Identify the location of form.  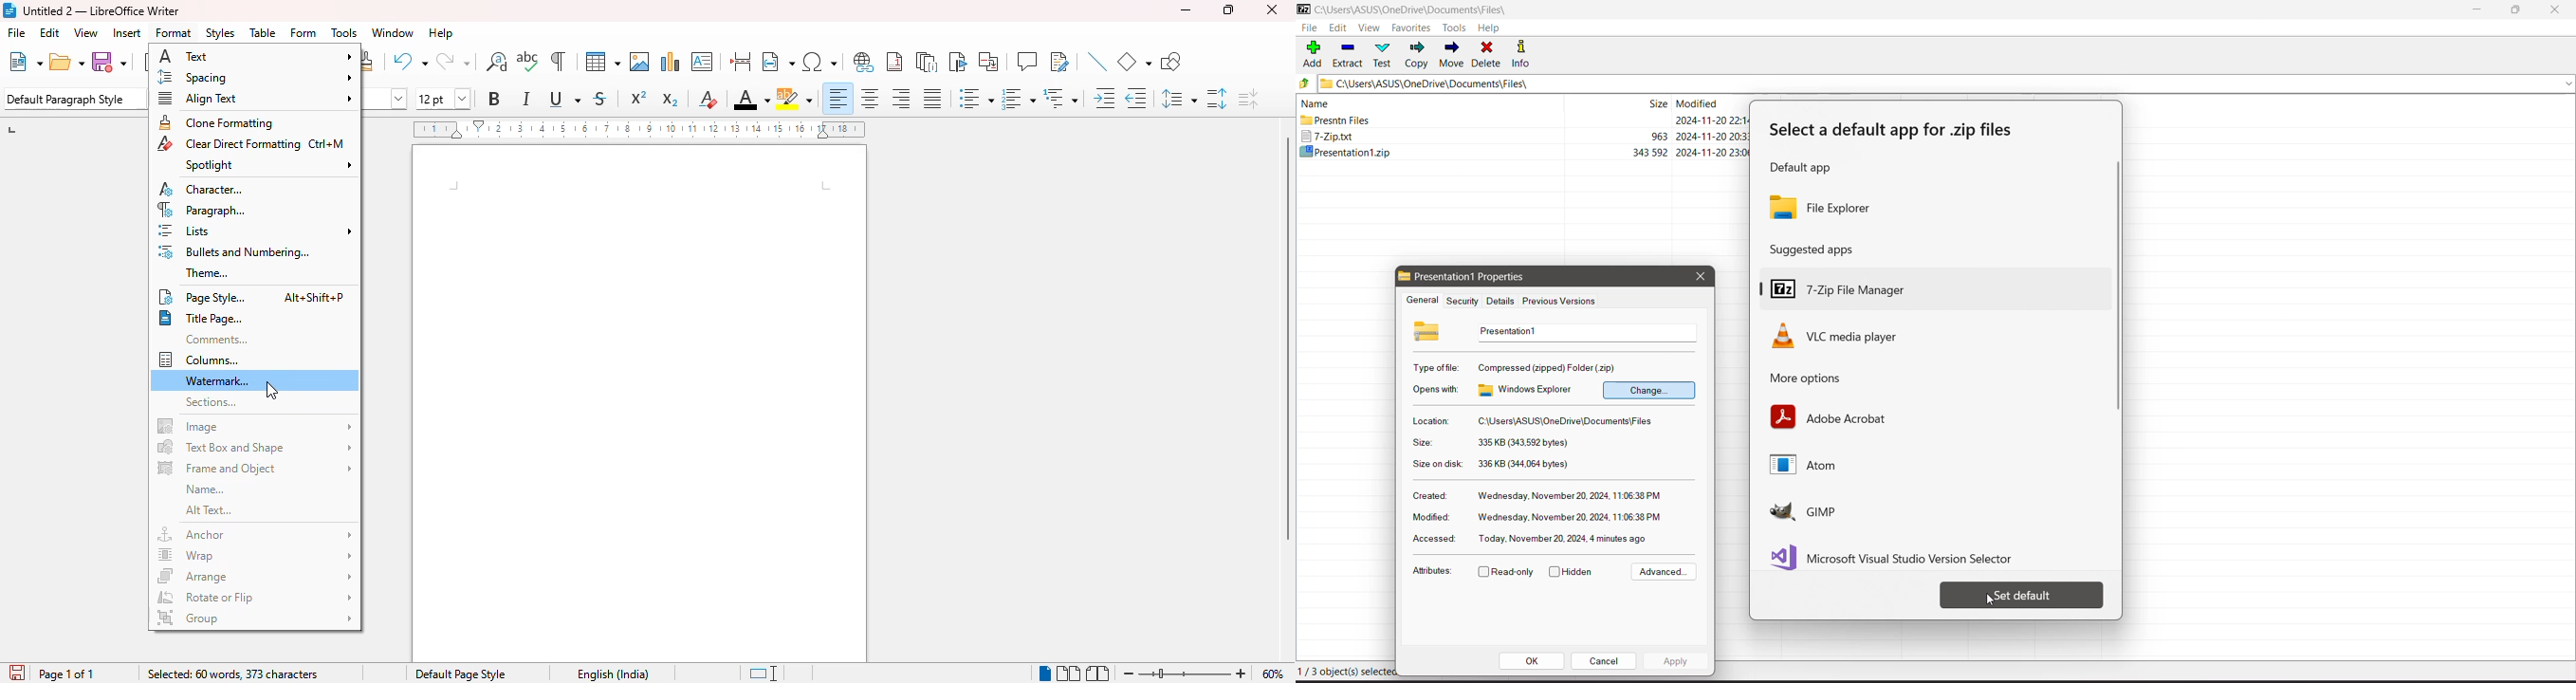
(304, 32).